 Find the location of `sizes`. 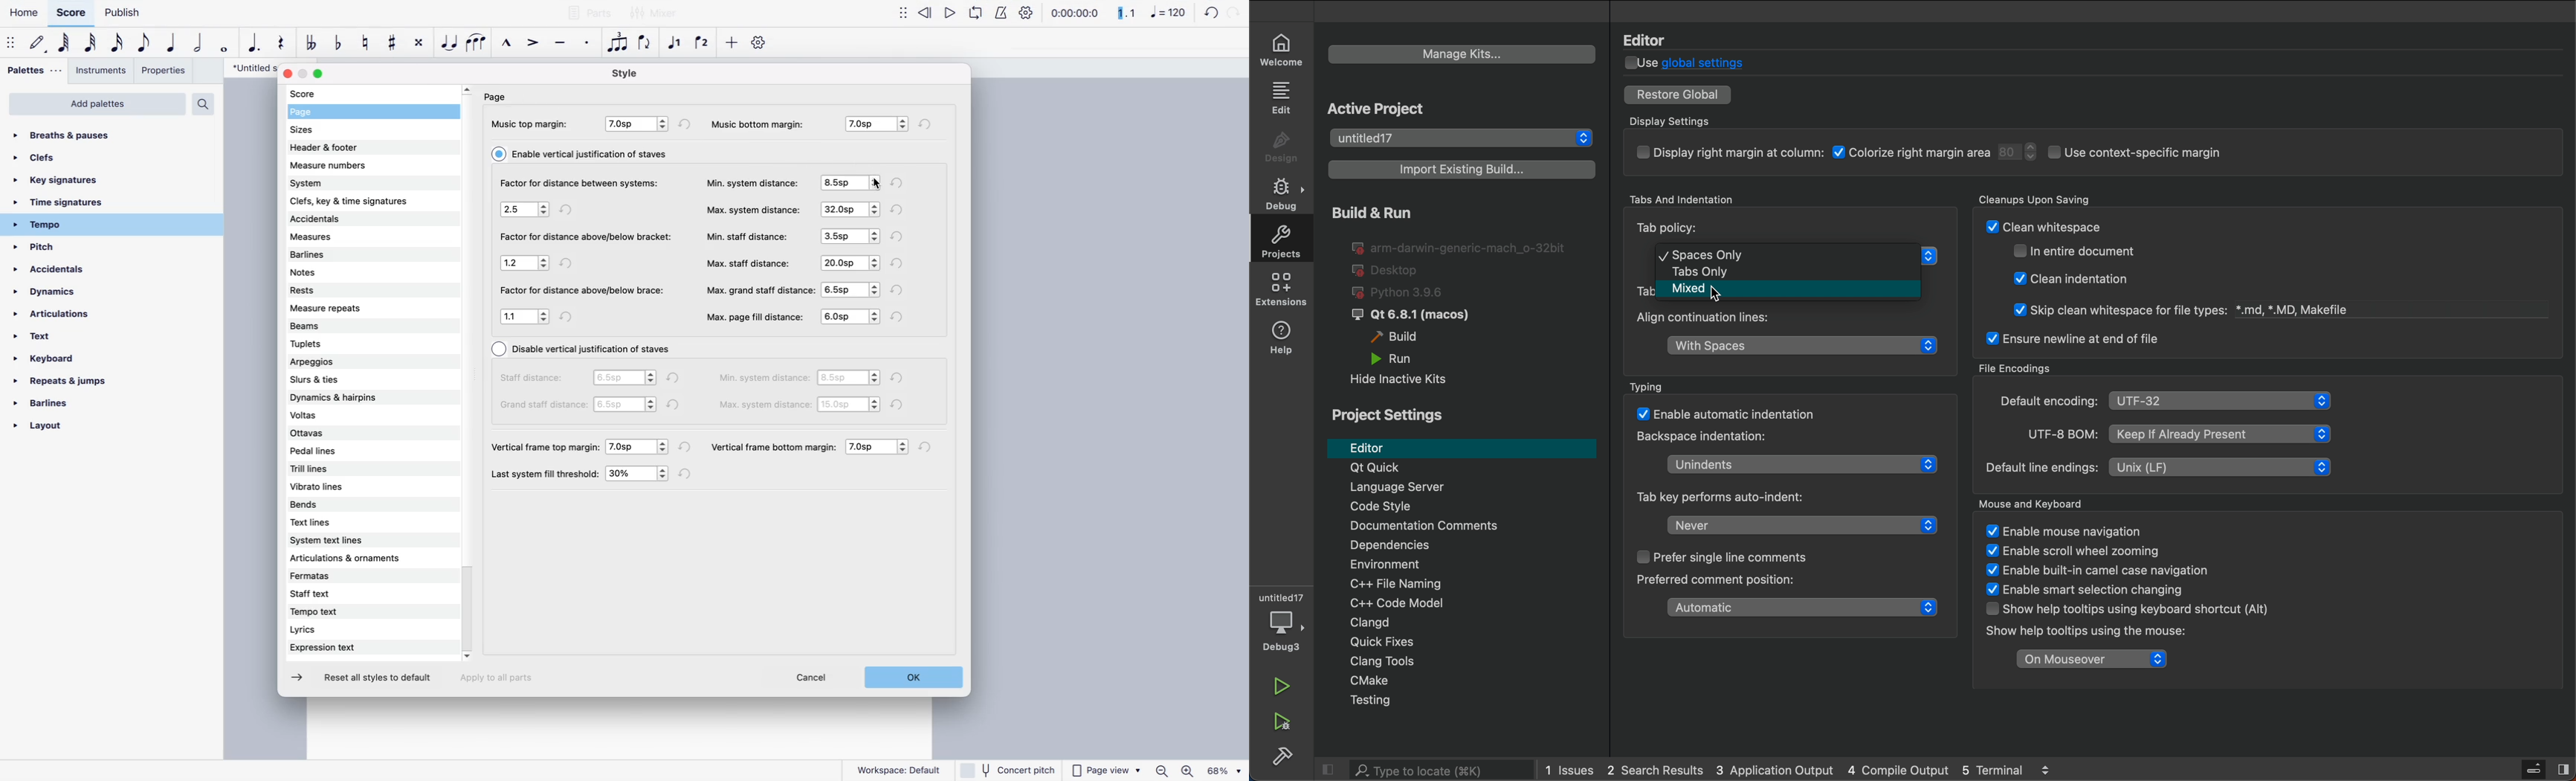

sizes is located at coordinates (323, 132).